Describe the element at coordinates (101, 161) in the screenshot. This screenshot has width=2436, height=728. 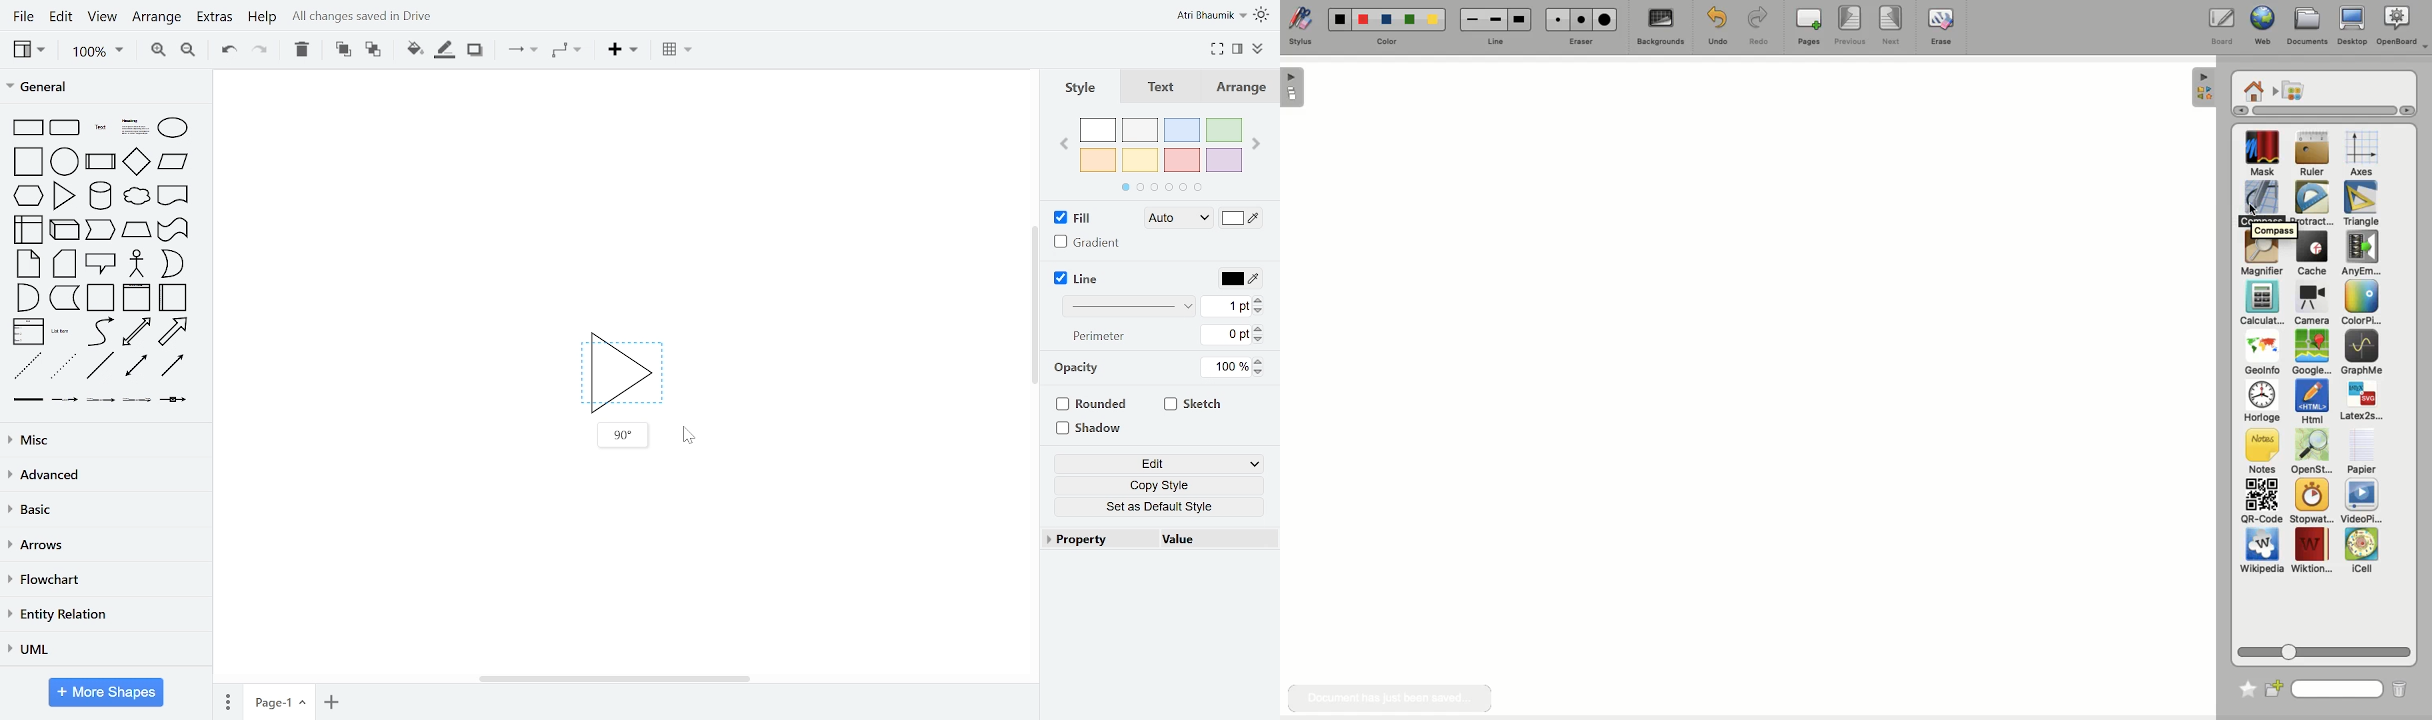
I see `process` at that location.